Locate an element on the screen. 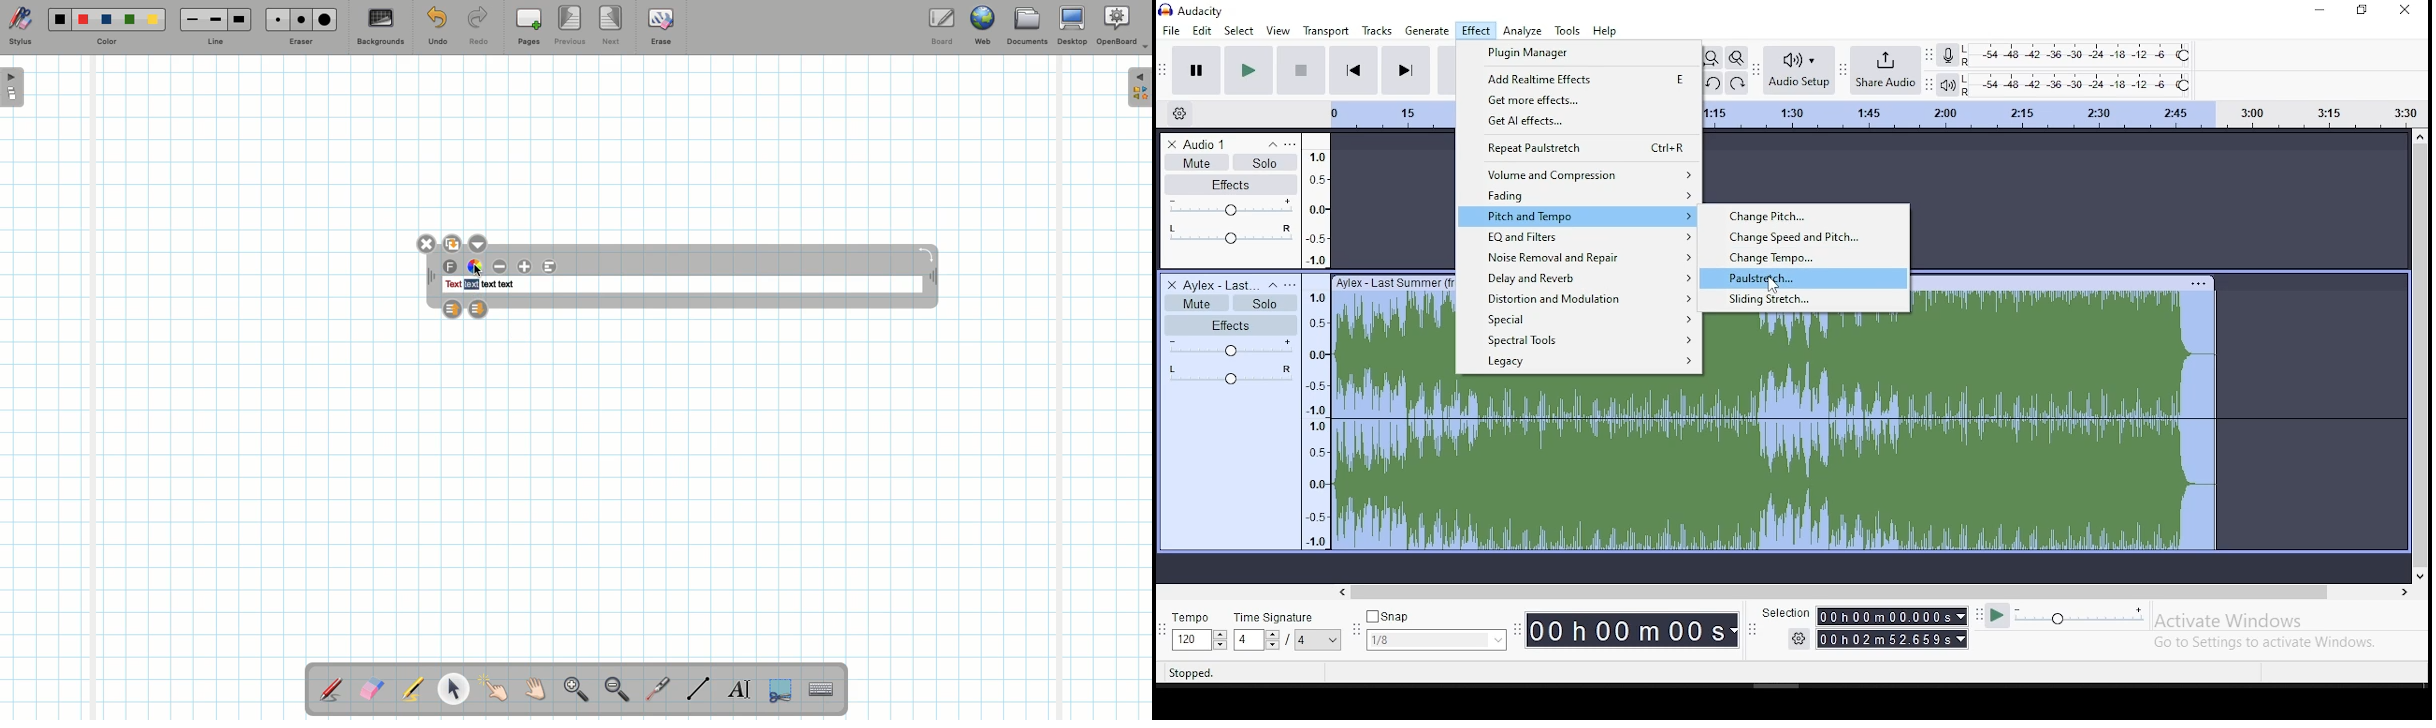 The image size is (2436, 728). paulstretch is located at coordinates (1804, 278).